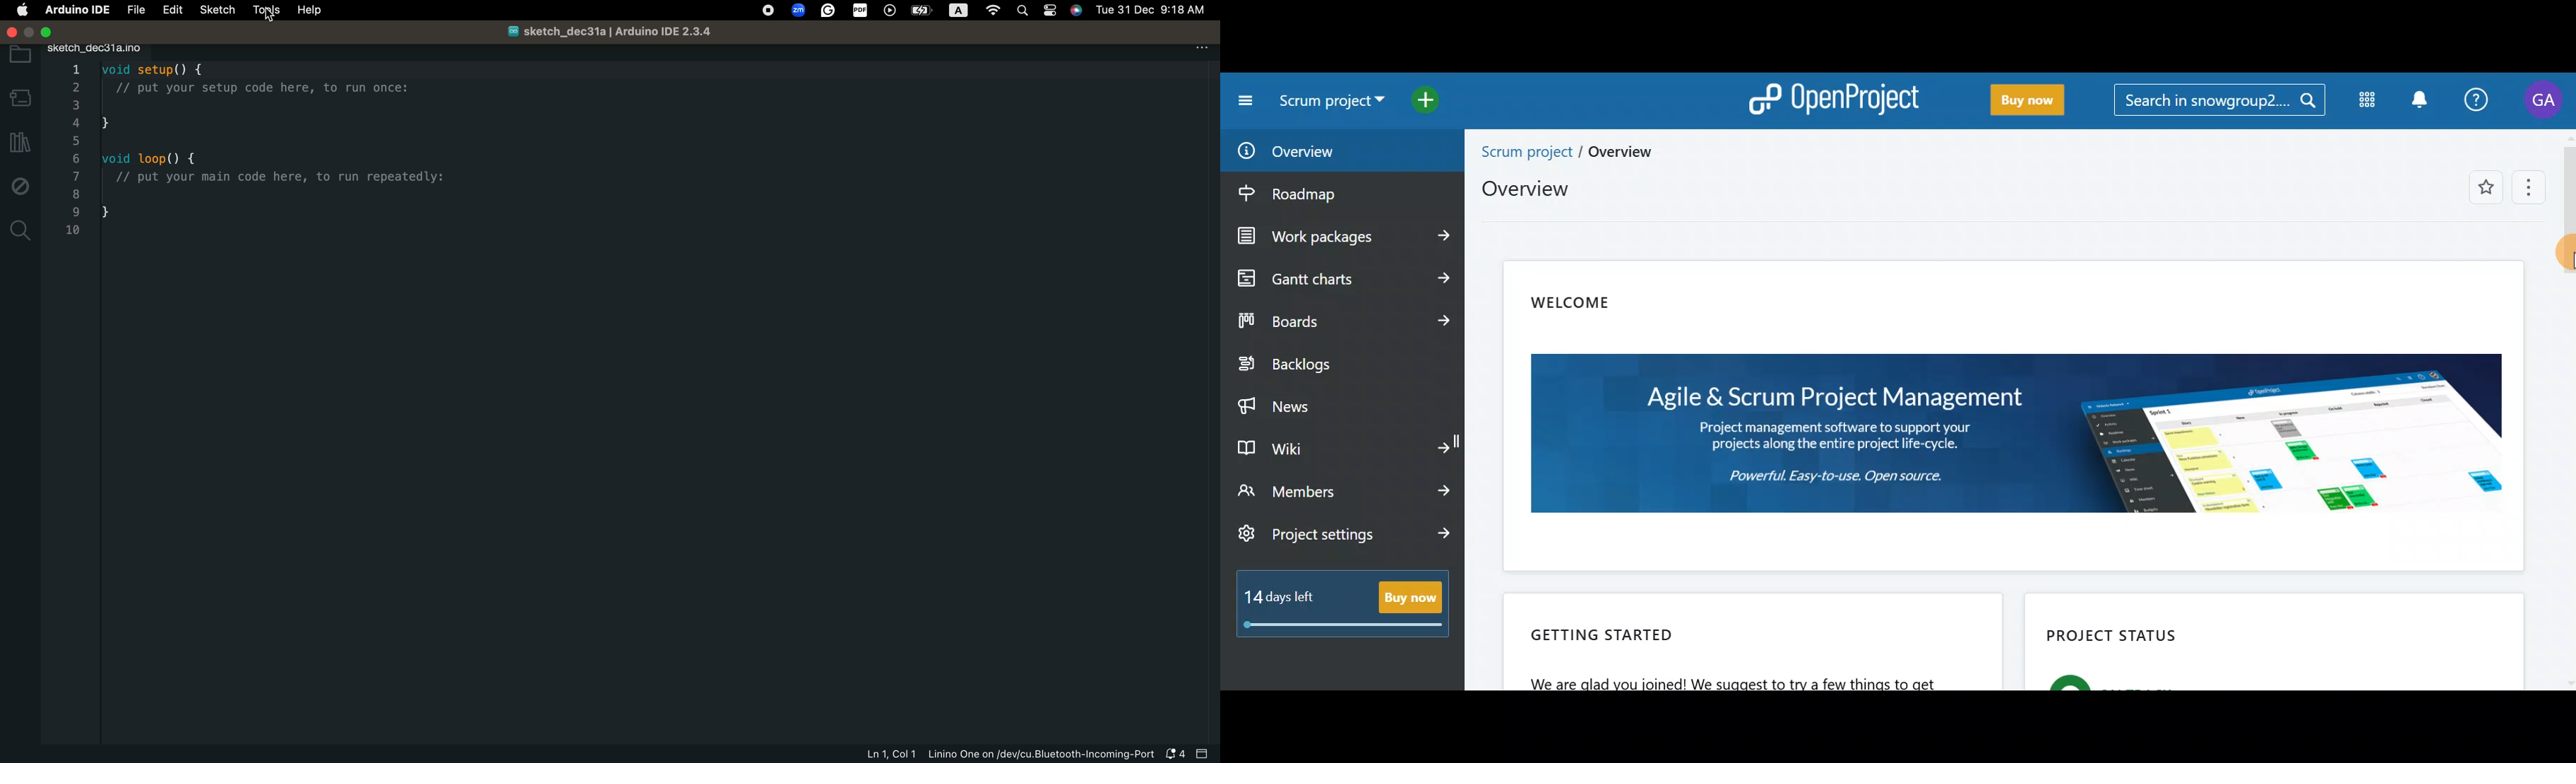 Image resolution: width=2576 pixels, height=784 pixels. I want to click on Gantt charts, so click(1340, 277).